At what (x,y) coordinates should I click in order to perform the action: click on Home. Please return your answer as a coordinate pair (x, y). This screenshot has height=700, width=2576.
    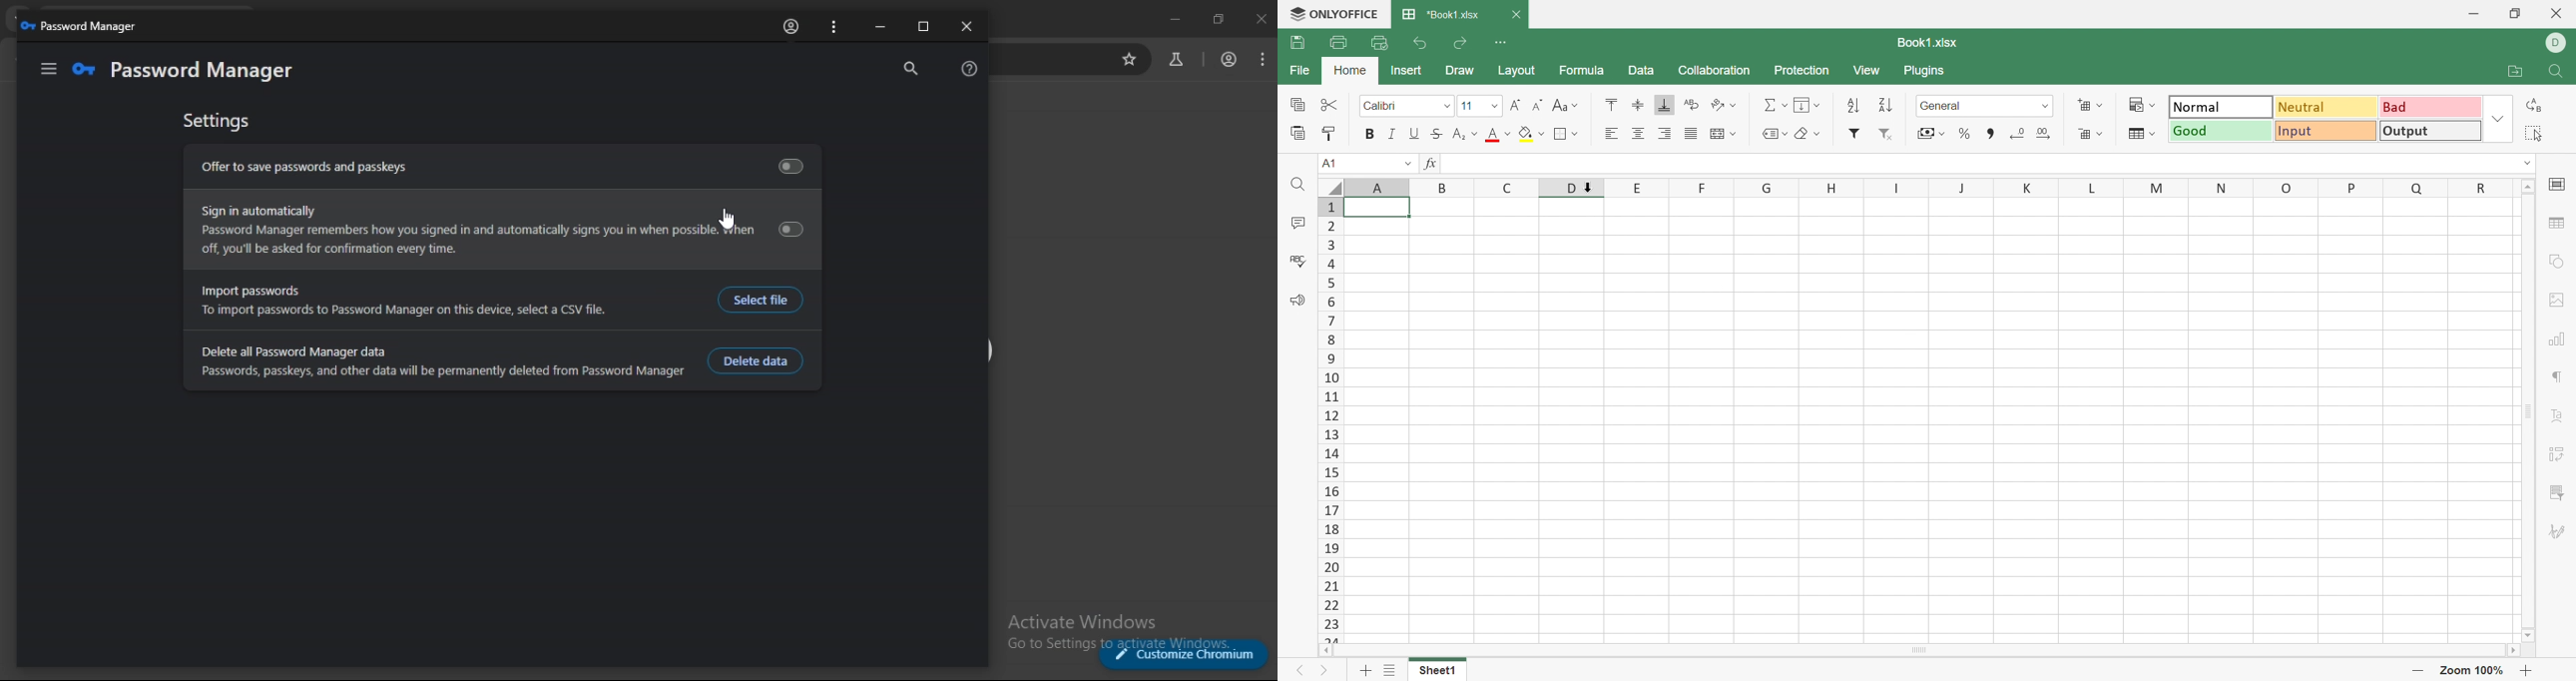
    Looking at the image, I should click on (1351, 68).